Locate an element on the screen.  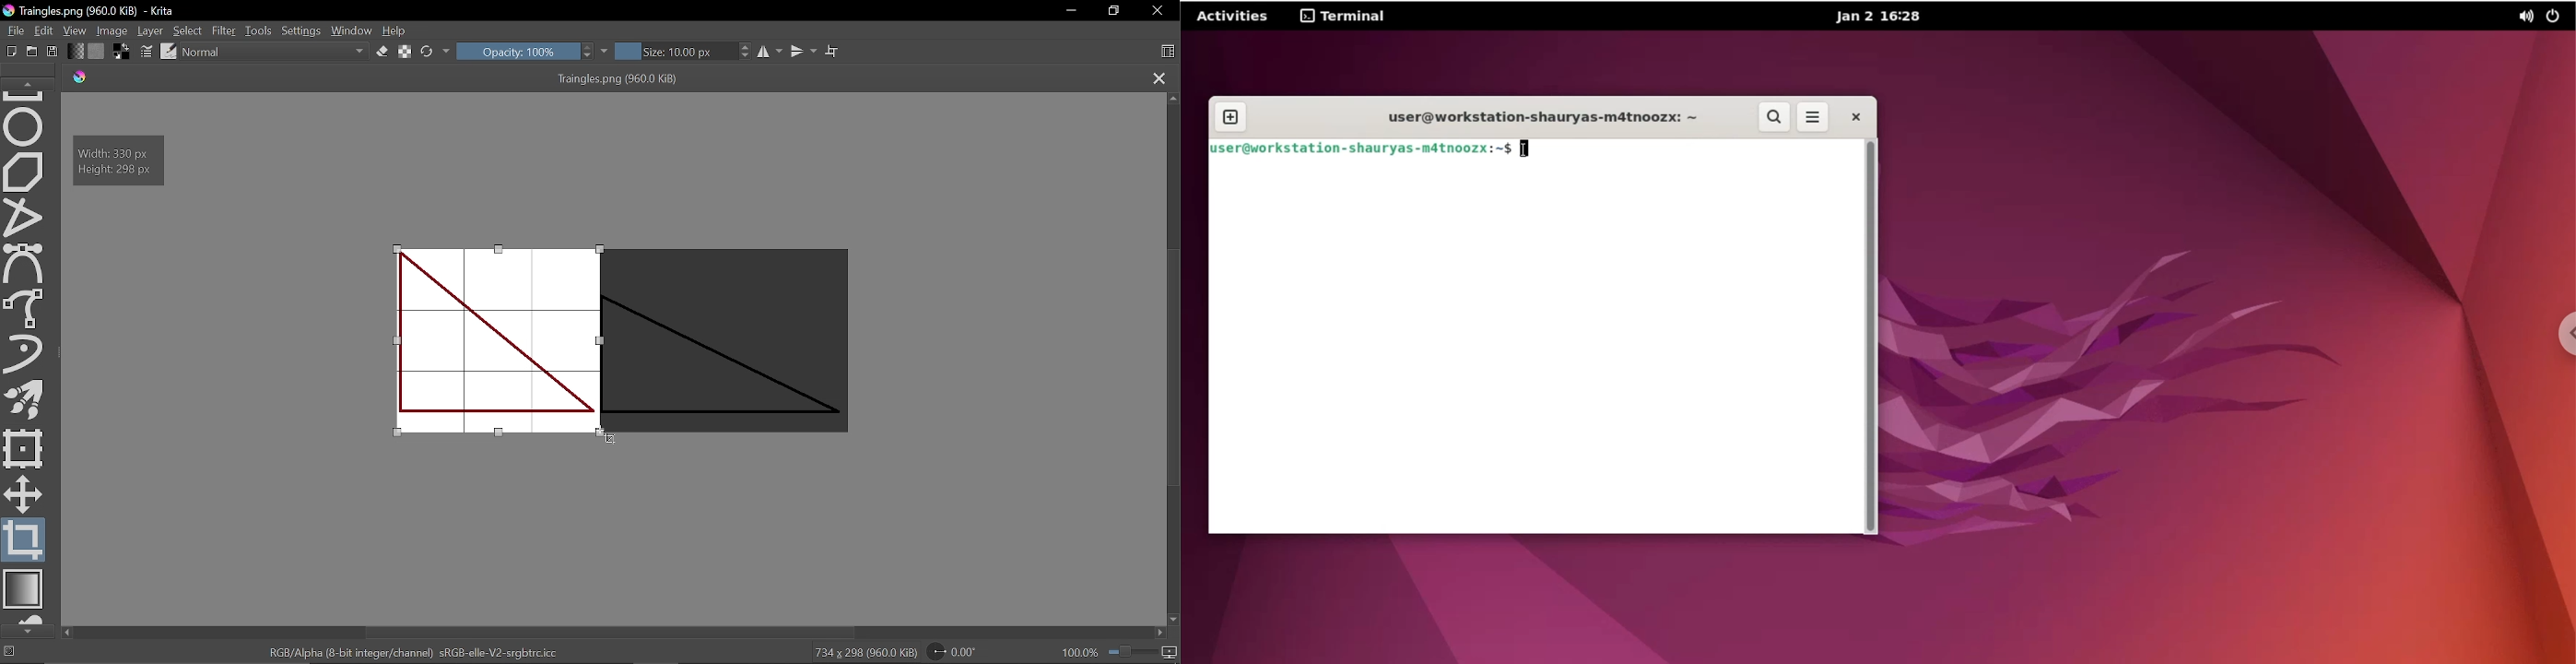
Minimize is located at coordinates (1071, 12).